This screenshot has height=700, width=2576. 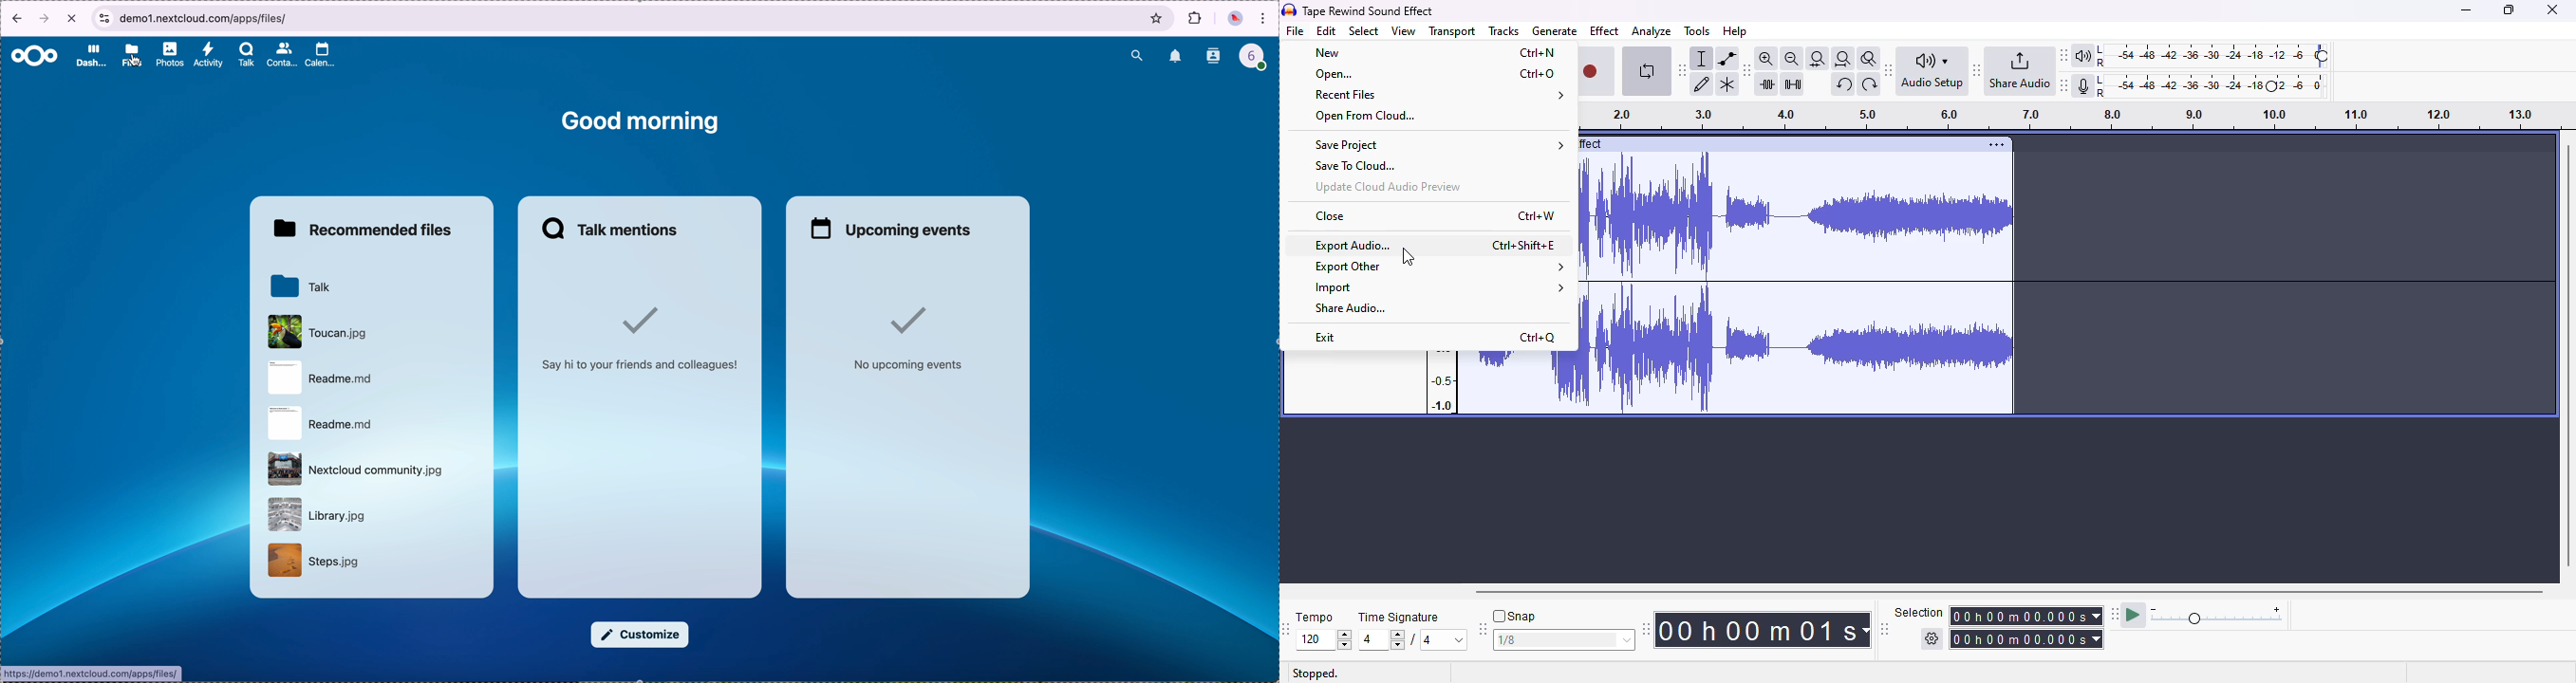 What do you see at coordinates (2567, 355) in the screenshot?
I see `vertical scrollbar` at bounding box center [2567, 355].